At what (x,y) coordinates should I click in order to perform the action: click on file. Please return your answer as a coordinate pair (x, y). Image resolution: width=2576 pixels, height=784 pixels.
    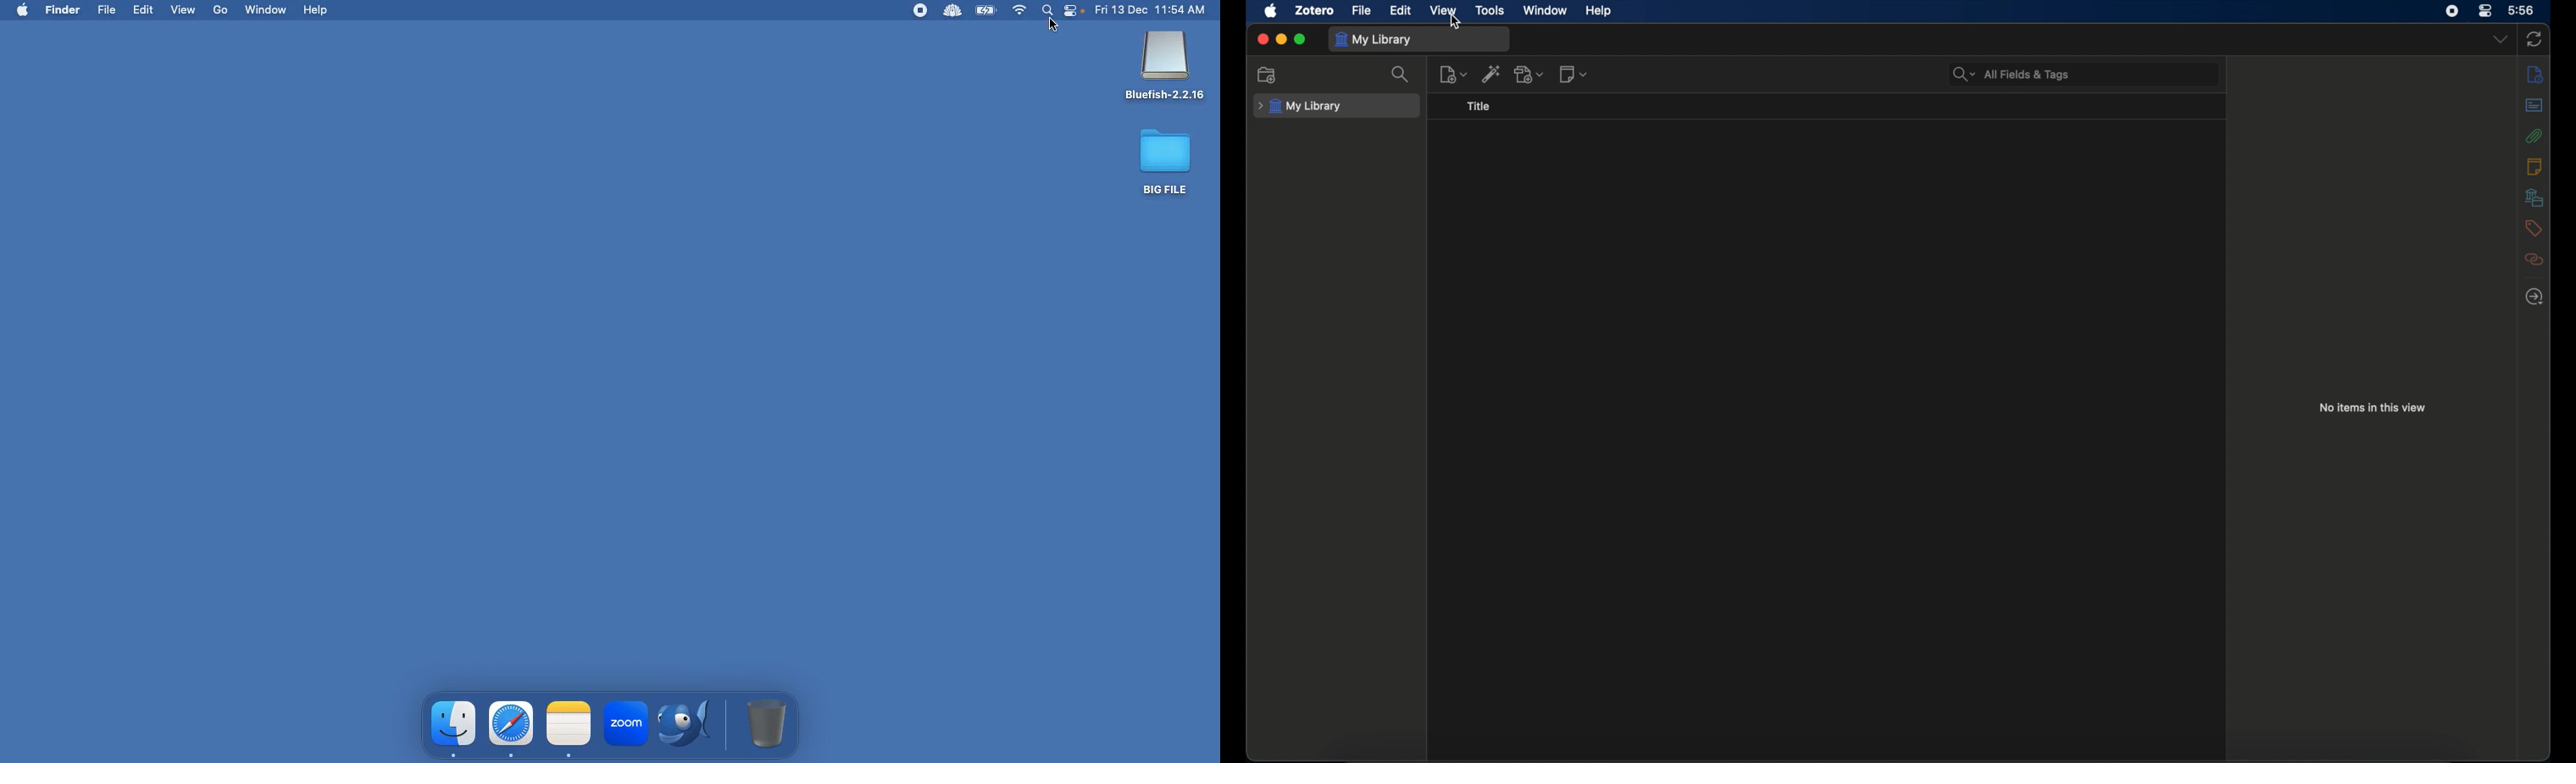
    Looking at the image, I should click on (1361, 10).